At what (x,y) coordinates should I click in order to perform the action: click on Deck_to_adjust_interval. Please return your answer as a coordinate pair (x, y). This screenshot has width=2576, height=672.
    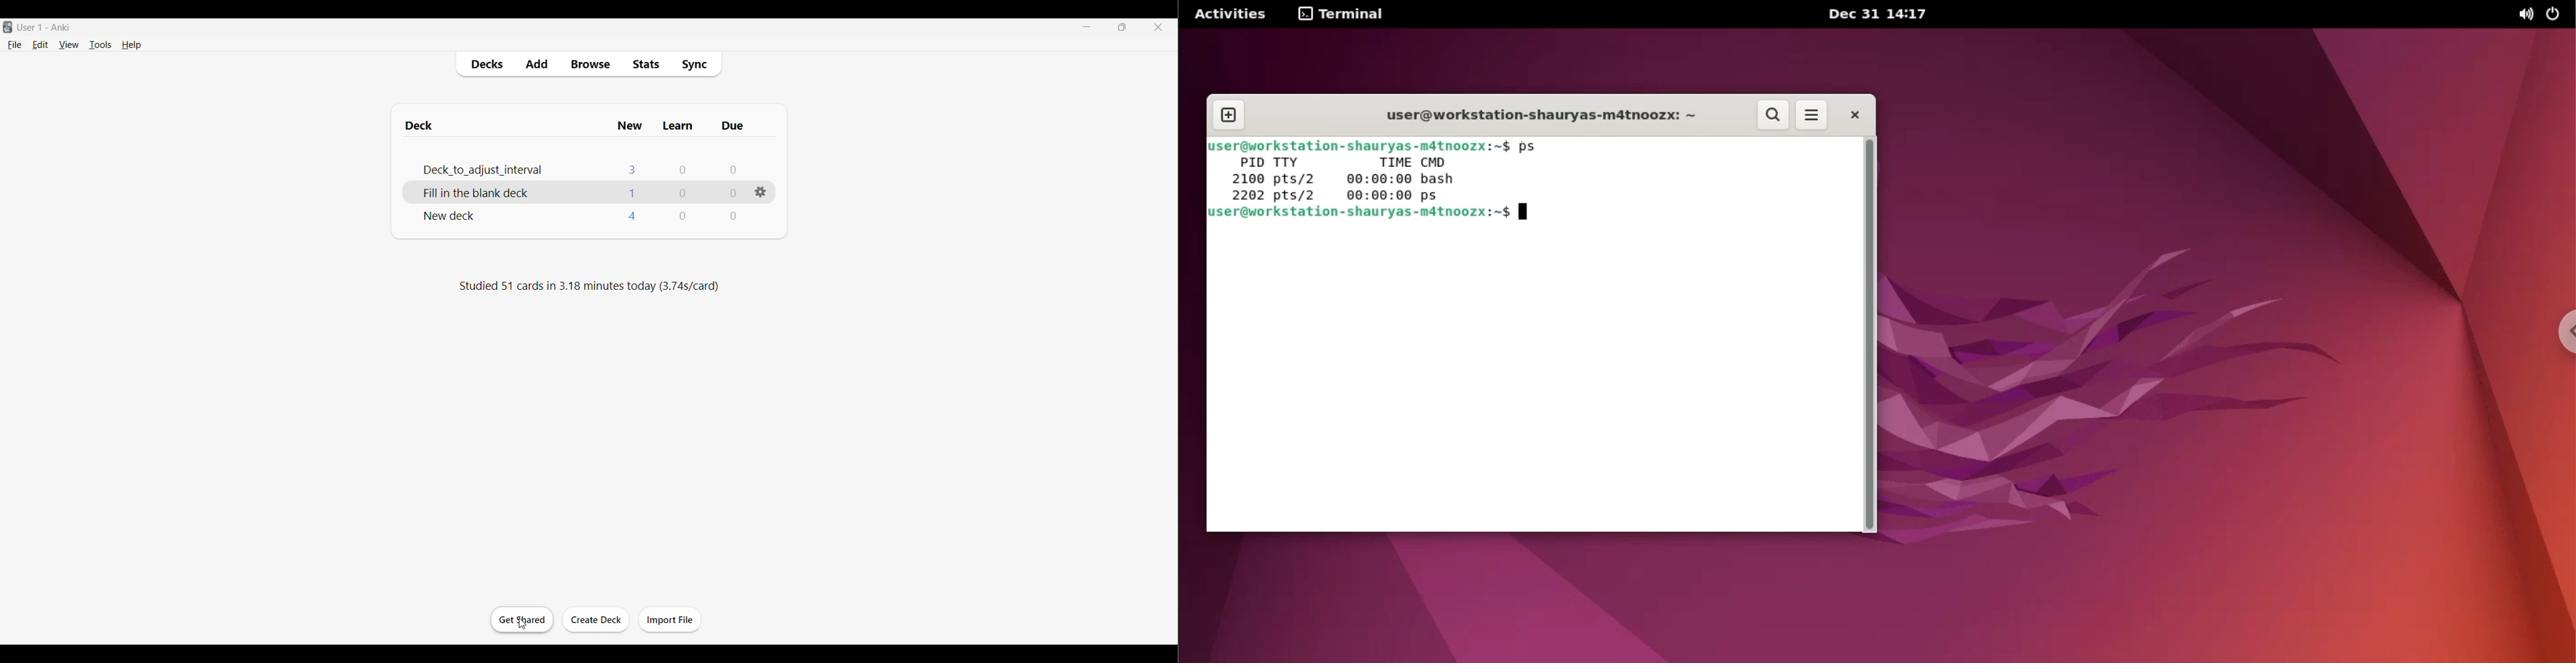
    Looking at the image, I should click on (469, 169).